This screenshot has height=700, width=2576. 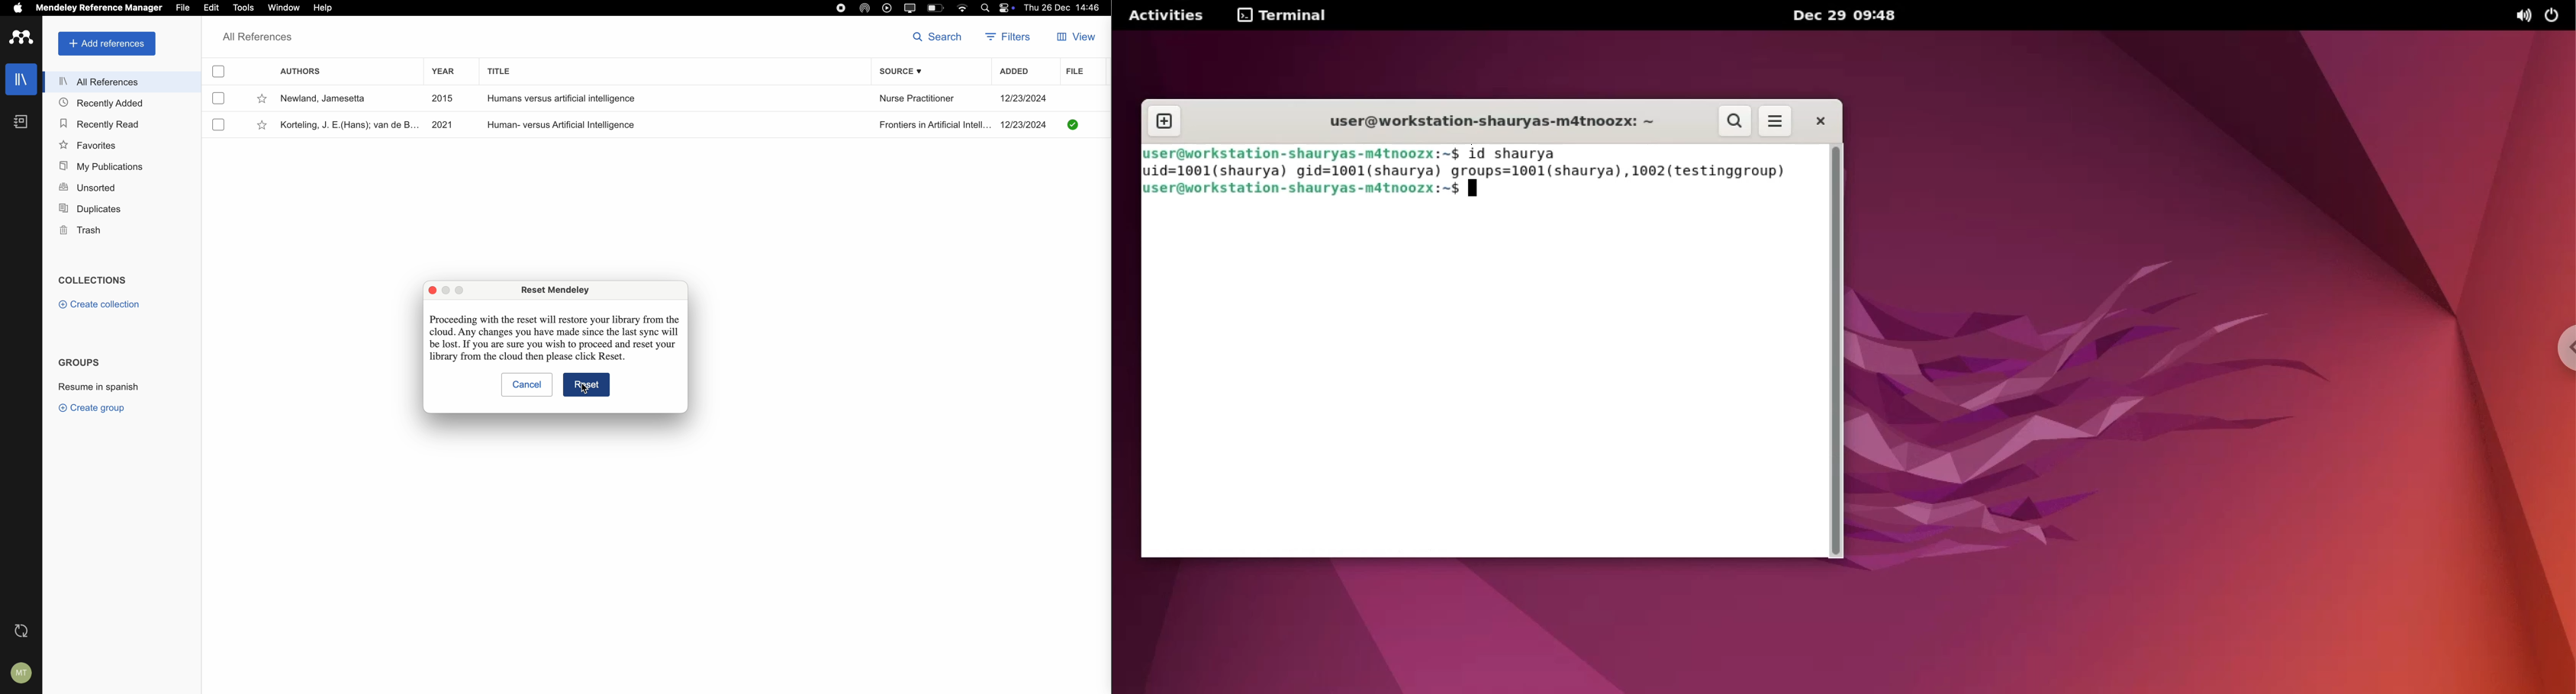 I want to click on screen, so click(x=907, y=9).